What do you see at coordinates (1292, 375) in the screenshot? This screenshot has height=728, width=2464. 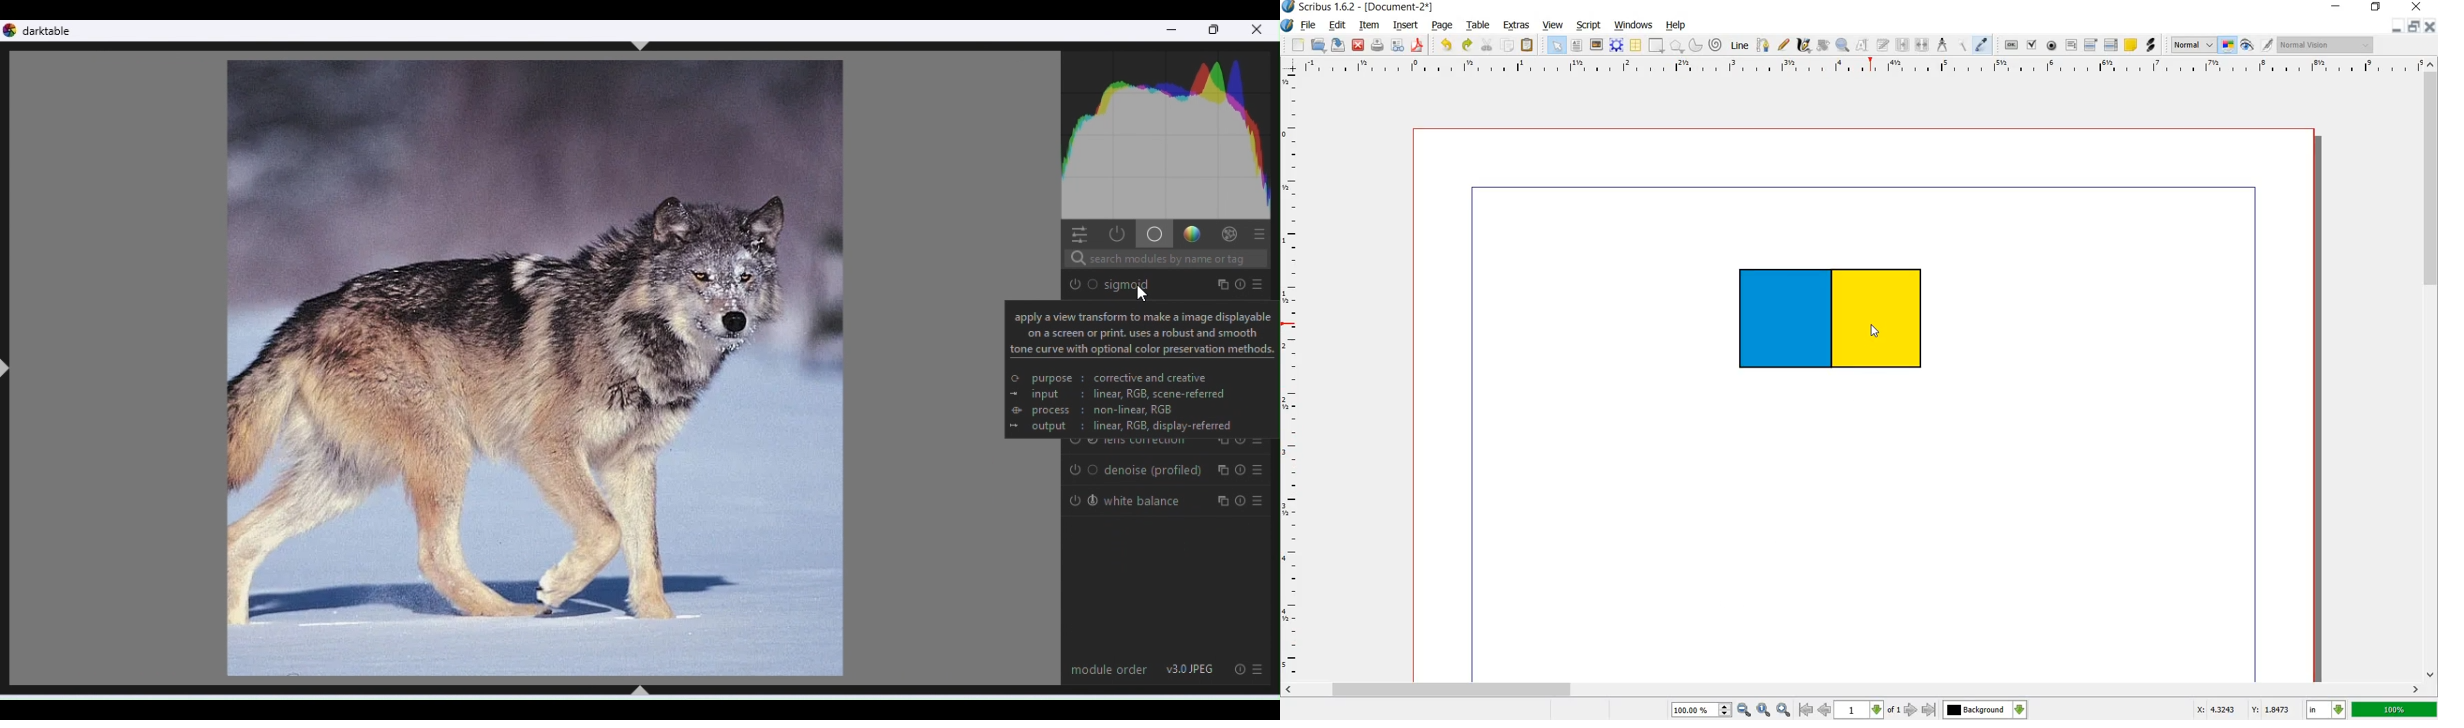 I see `ruler` at bounding box center [1292, 375].